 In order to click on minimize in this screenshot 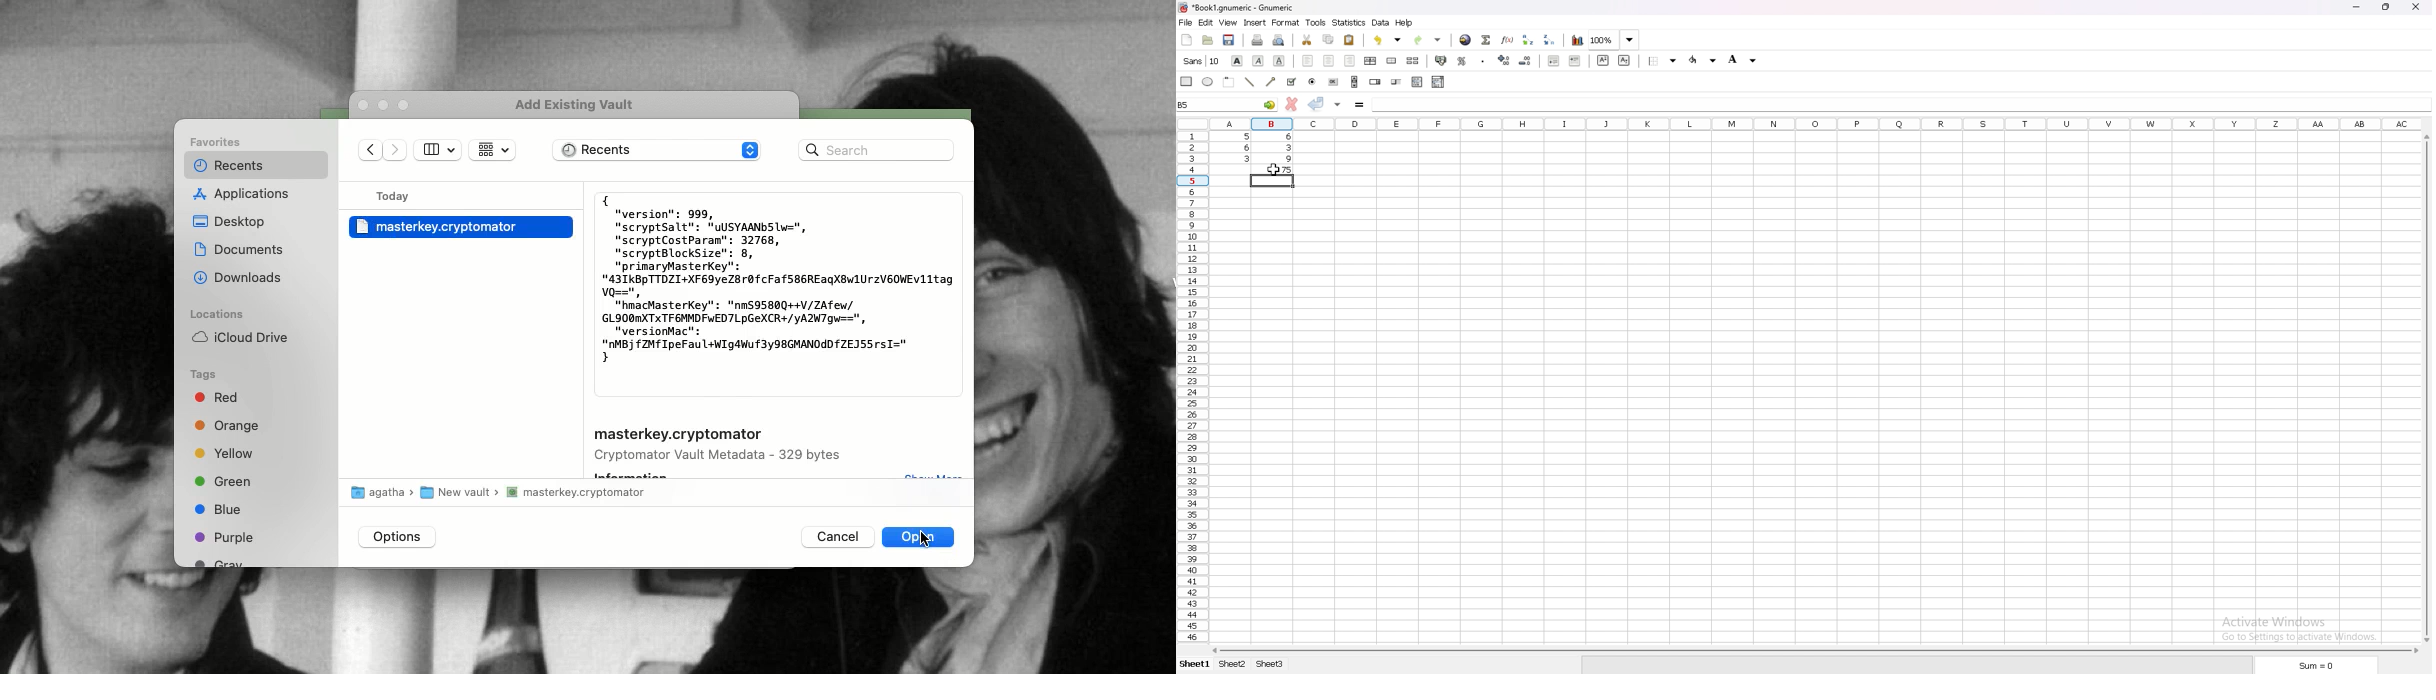, I will do `click(2356, 7)`.